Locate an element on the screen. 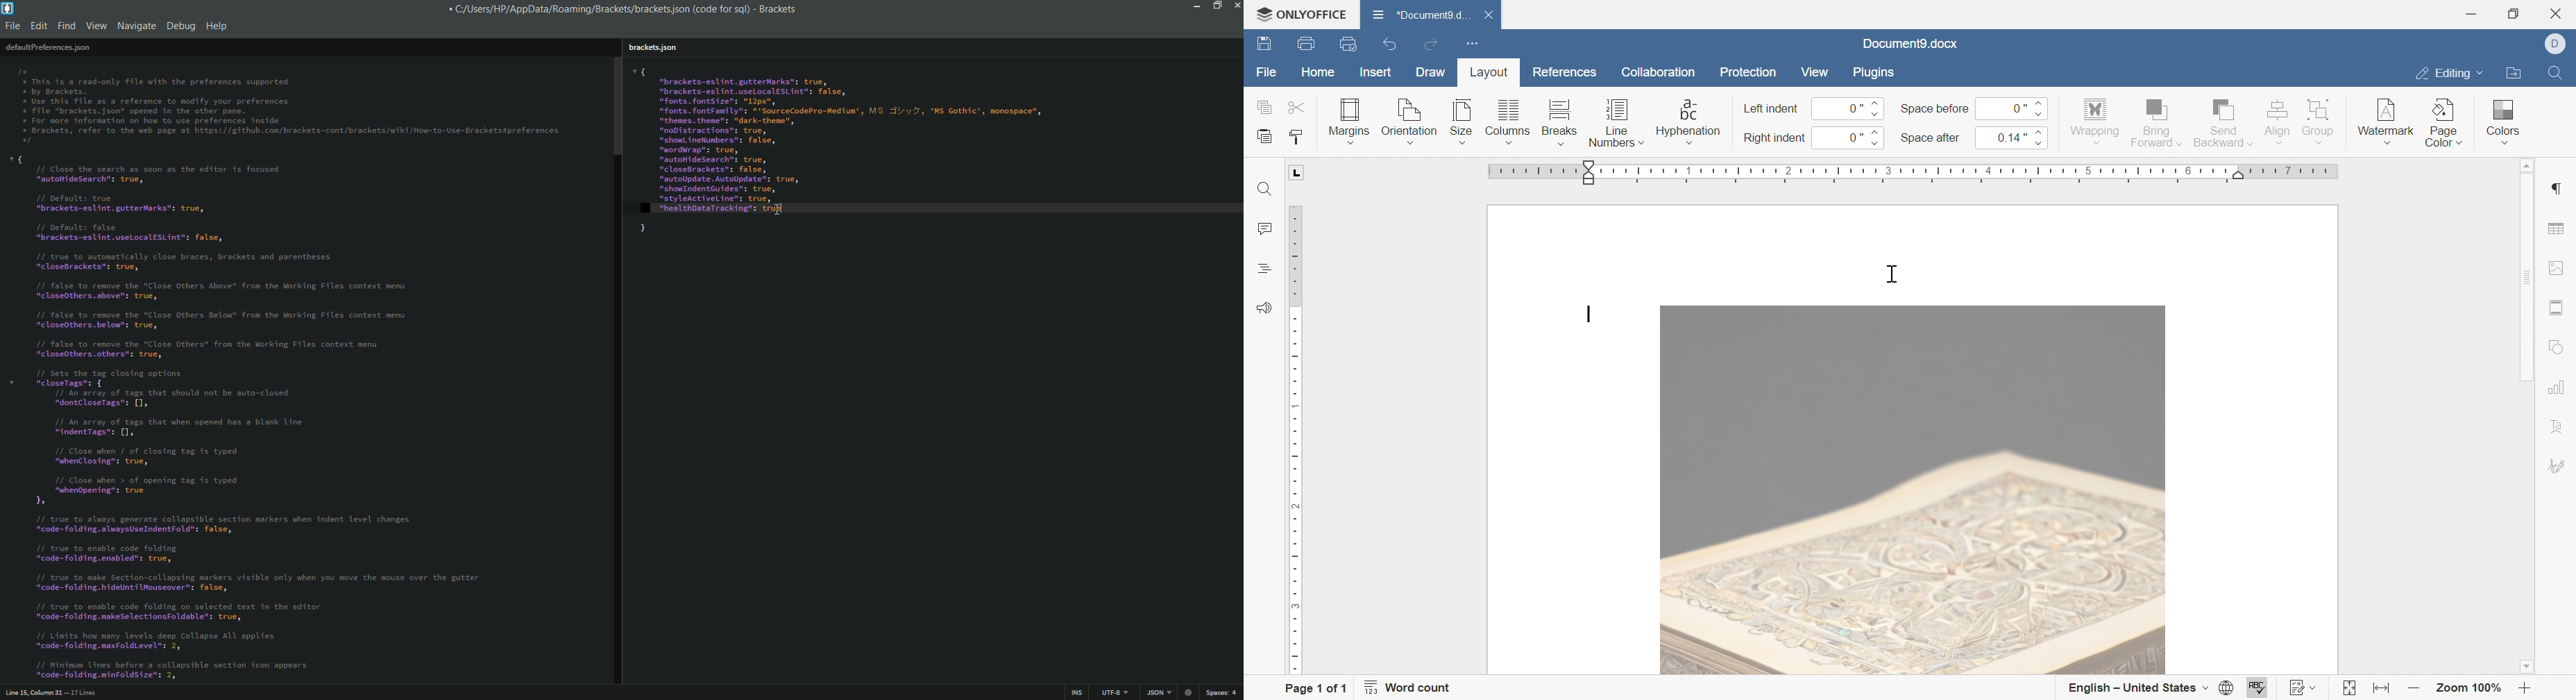 The image size is (2576, 700). Navigate menu is located at coordinates (137, 26).